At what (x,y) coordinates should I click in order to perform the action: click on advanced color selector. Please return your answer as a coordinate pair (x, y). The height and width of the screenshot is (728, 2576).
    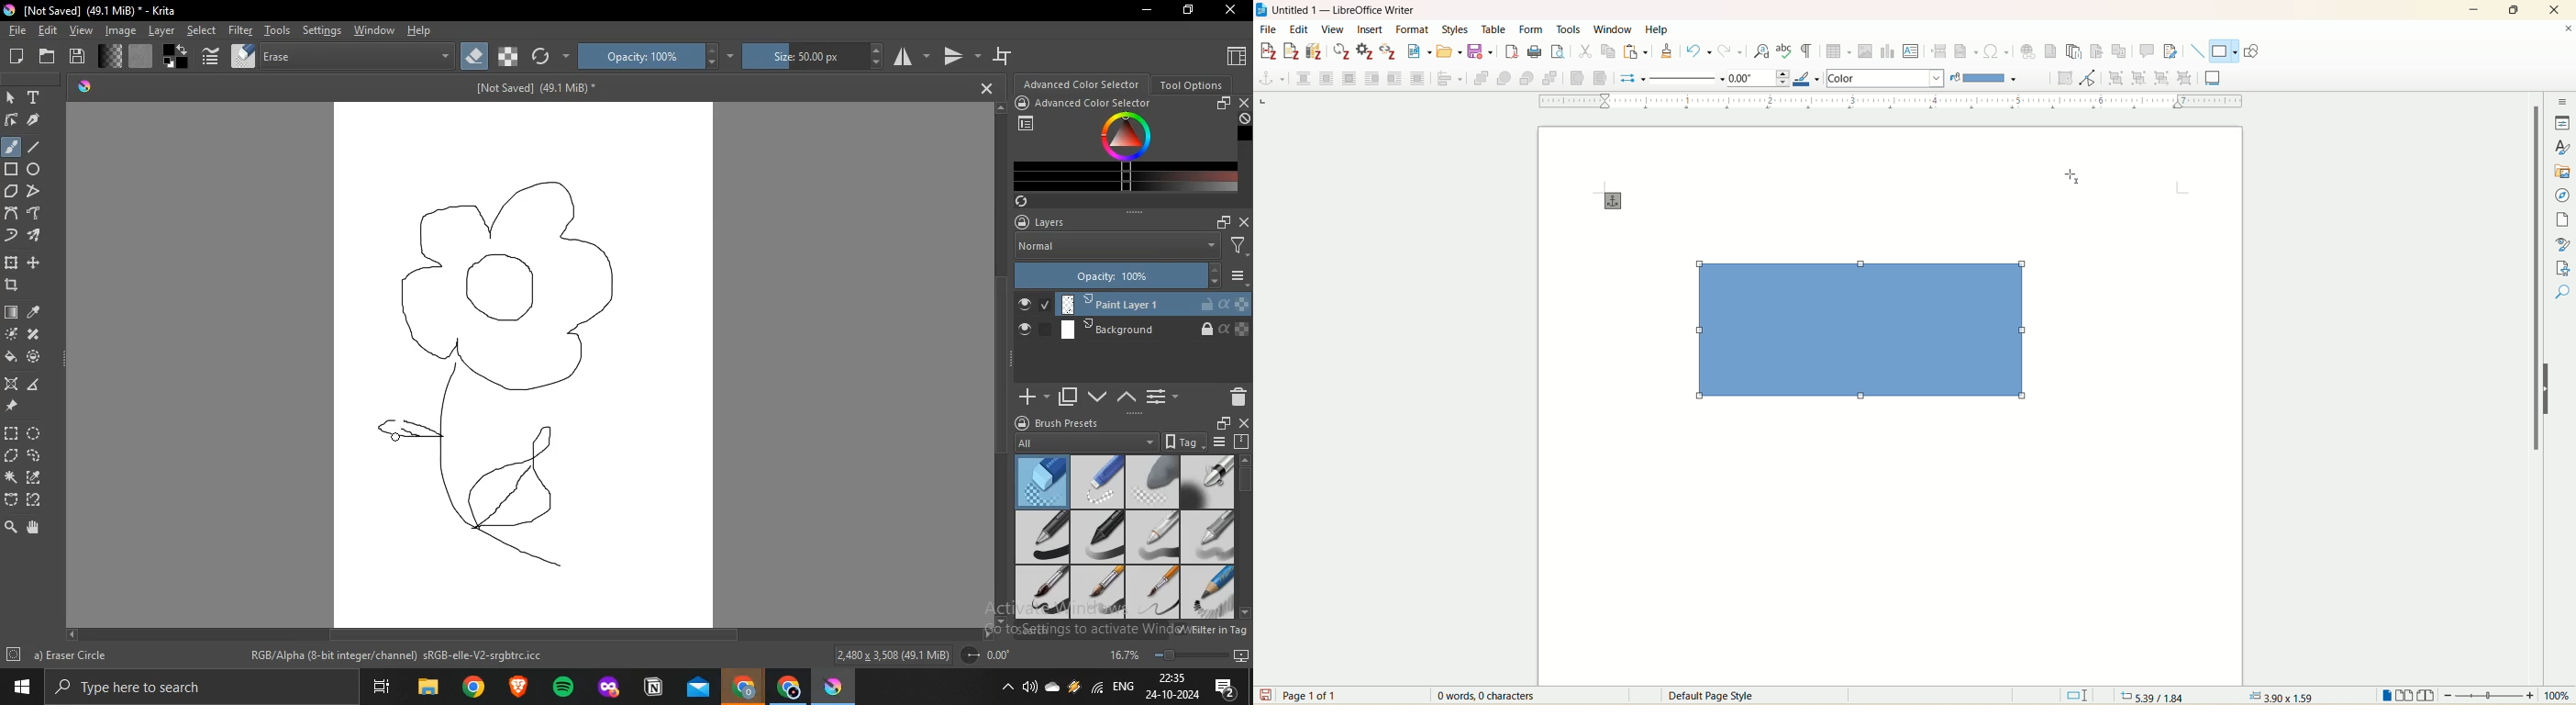
    Looking at the image, I should click on (1083, 84).